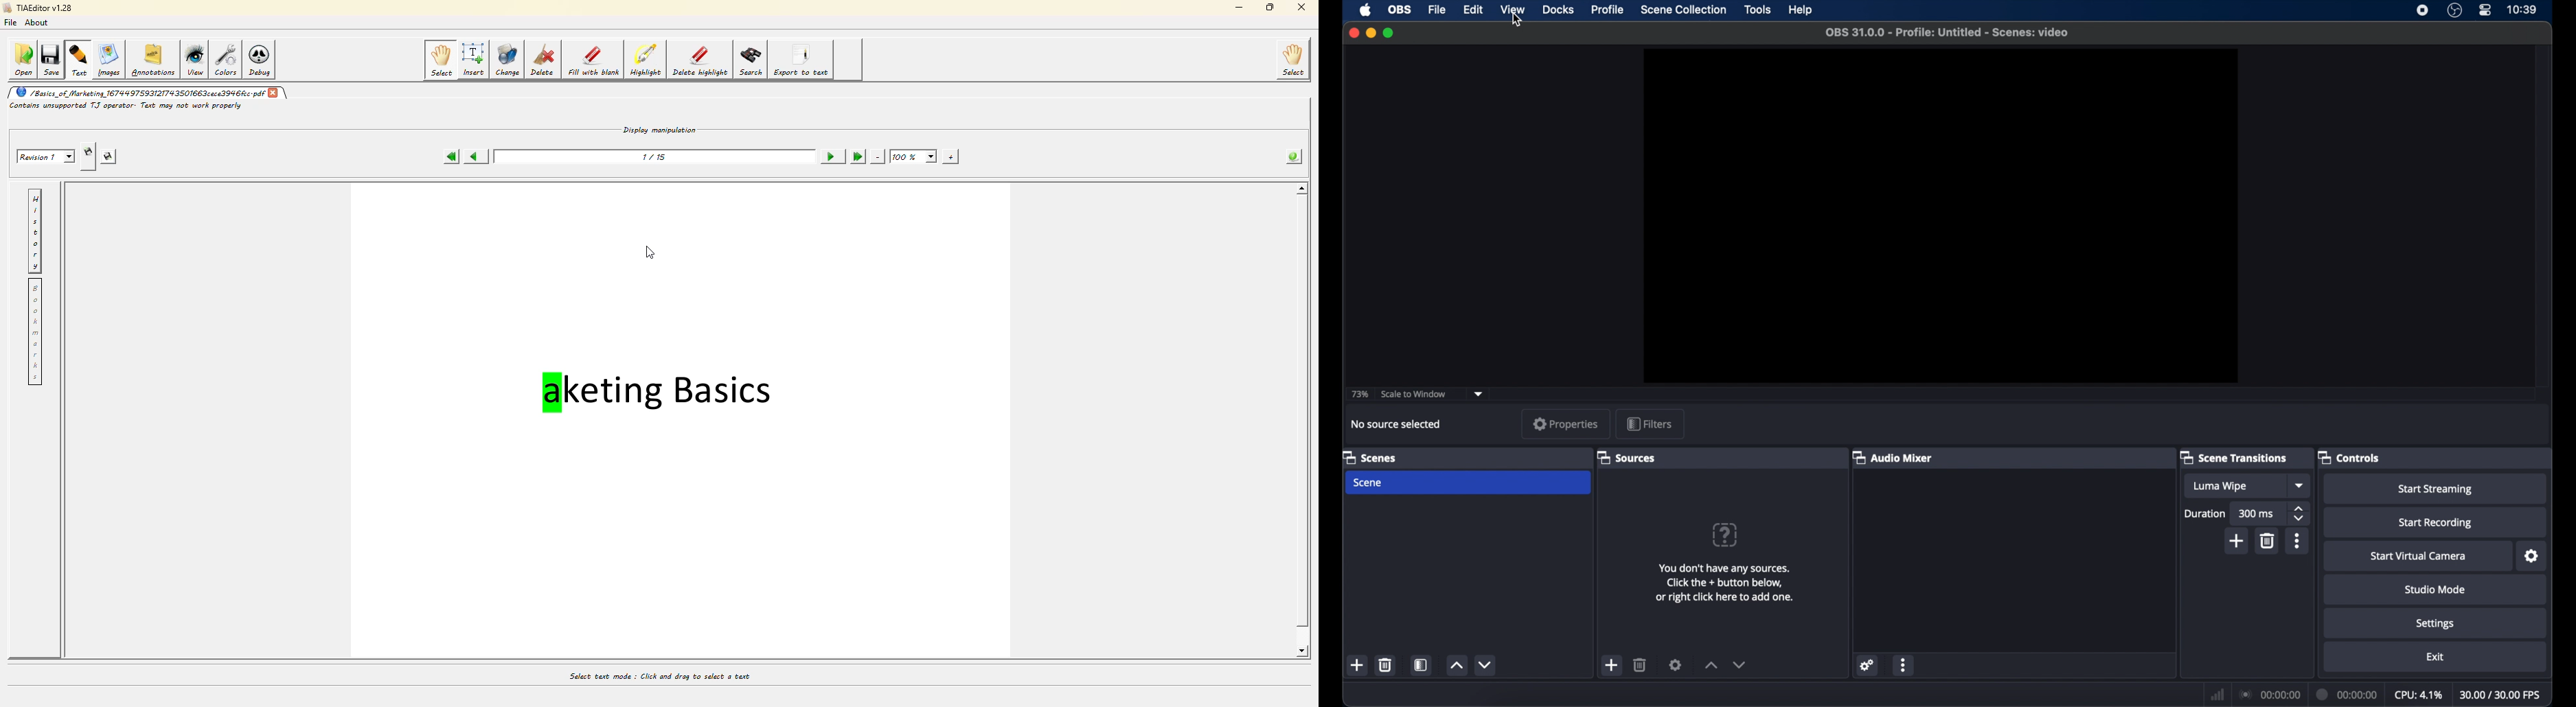 The width and height of the screenshot is (2576, 728). Describe the element at coordinates (1726, 535) in the screenshot. I see `question mark icon` at that location.